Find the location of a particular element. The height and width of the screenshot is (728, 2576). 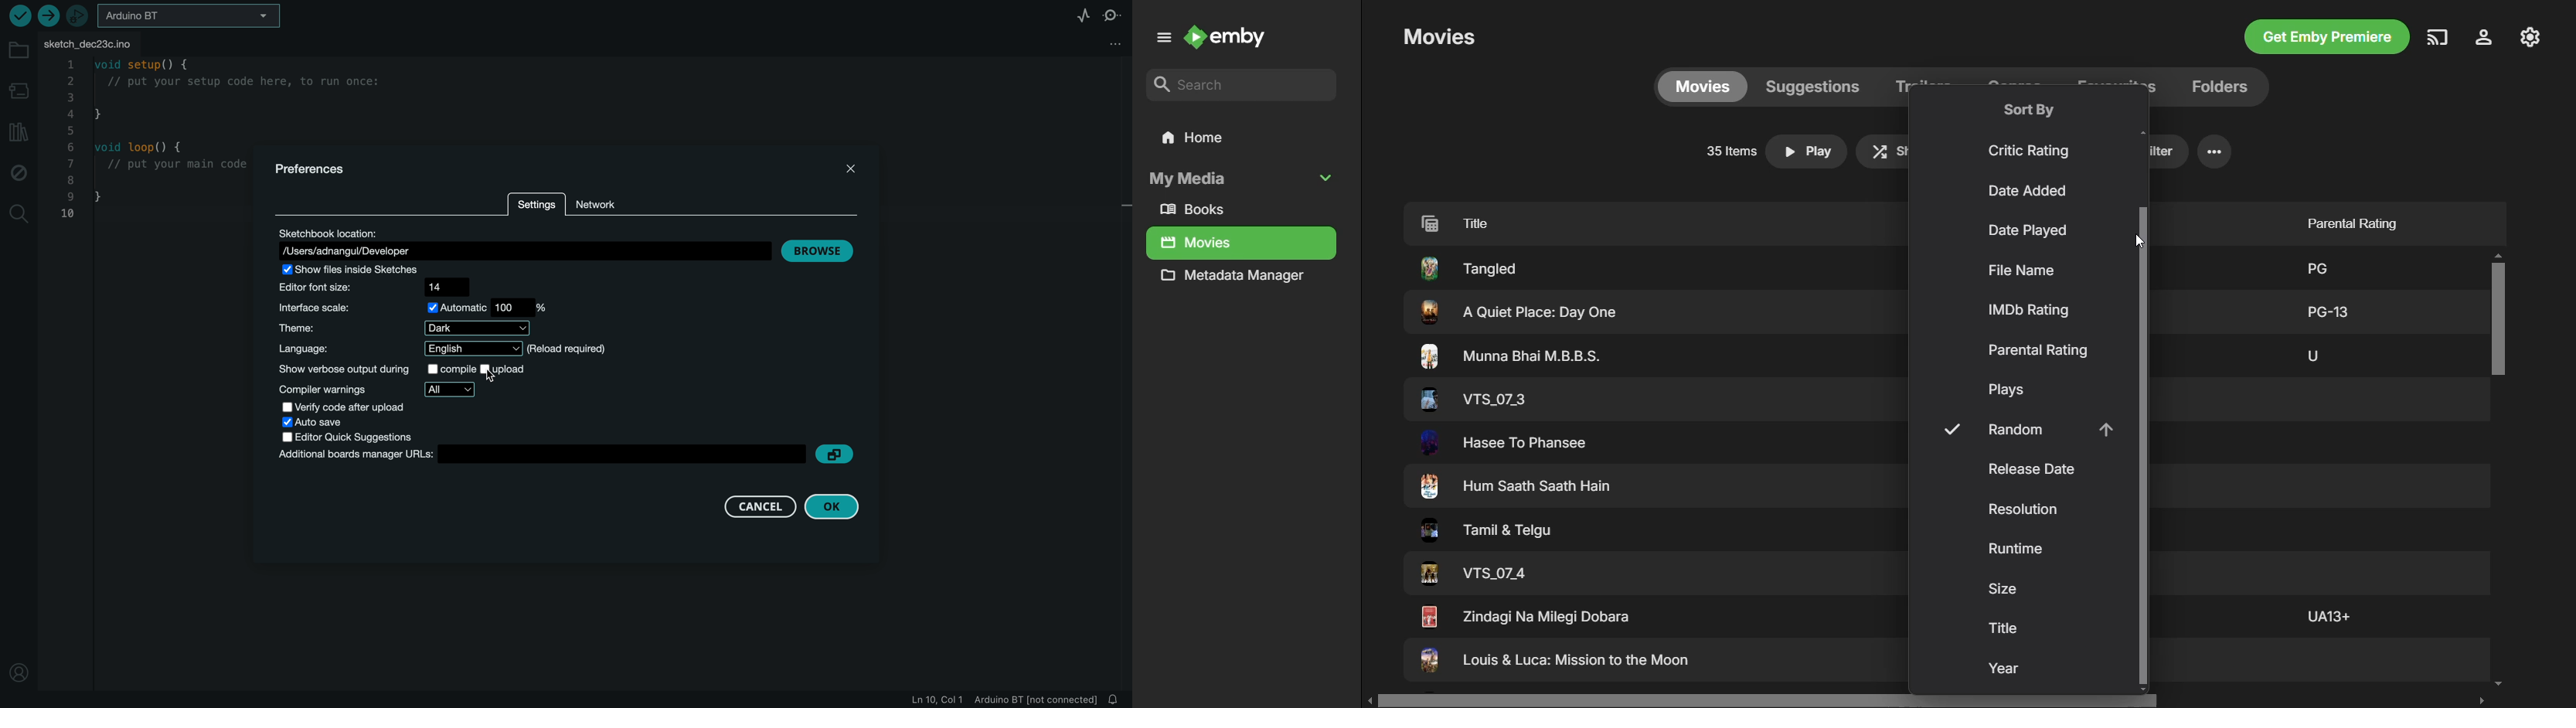

Current Sort Order - Random is located at coordinates (2023, 430).